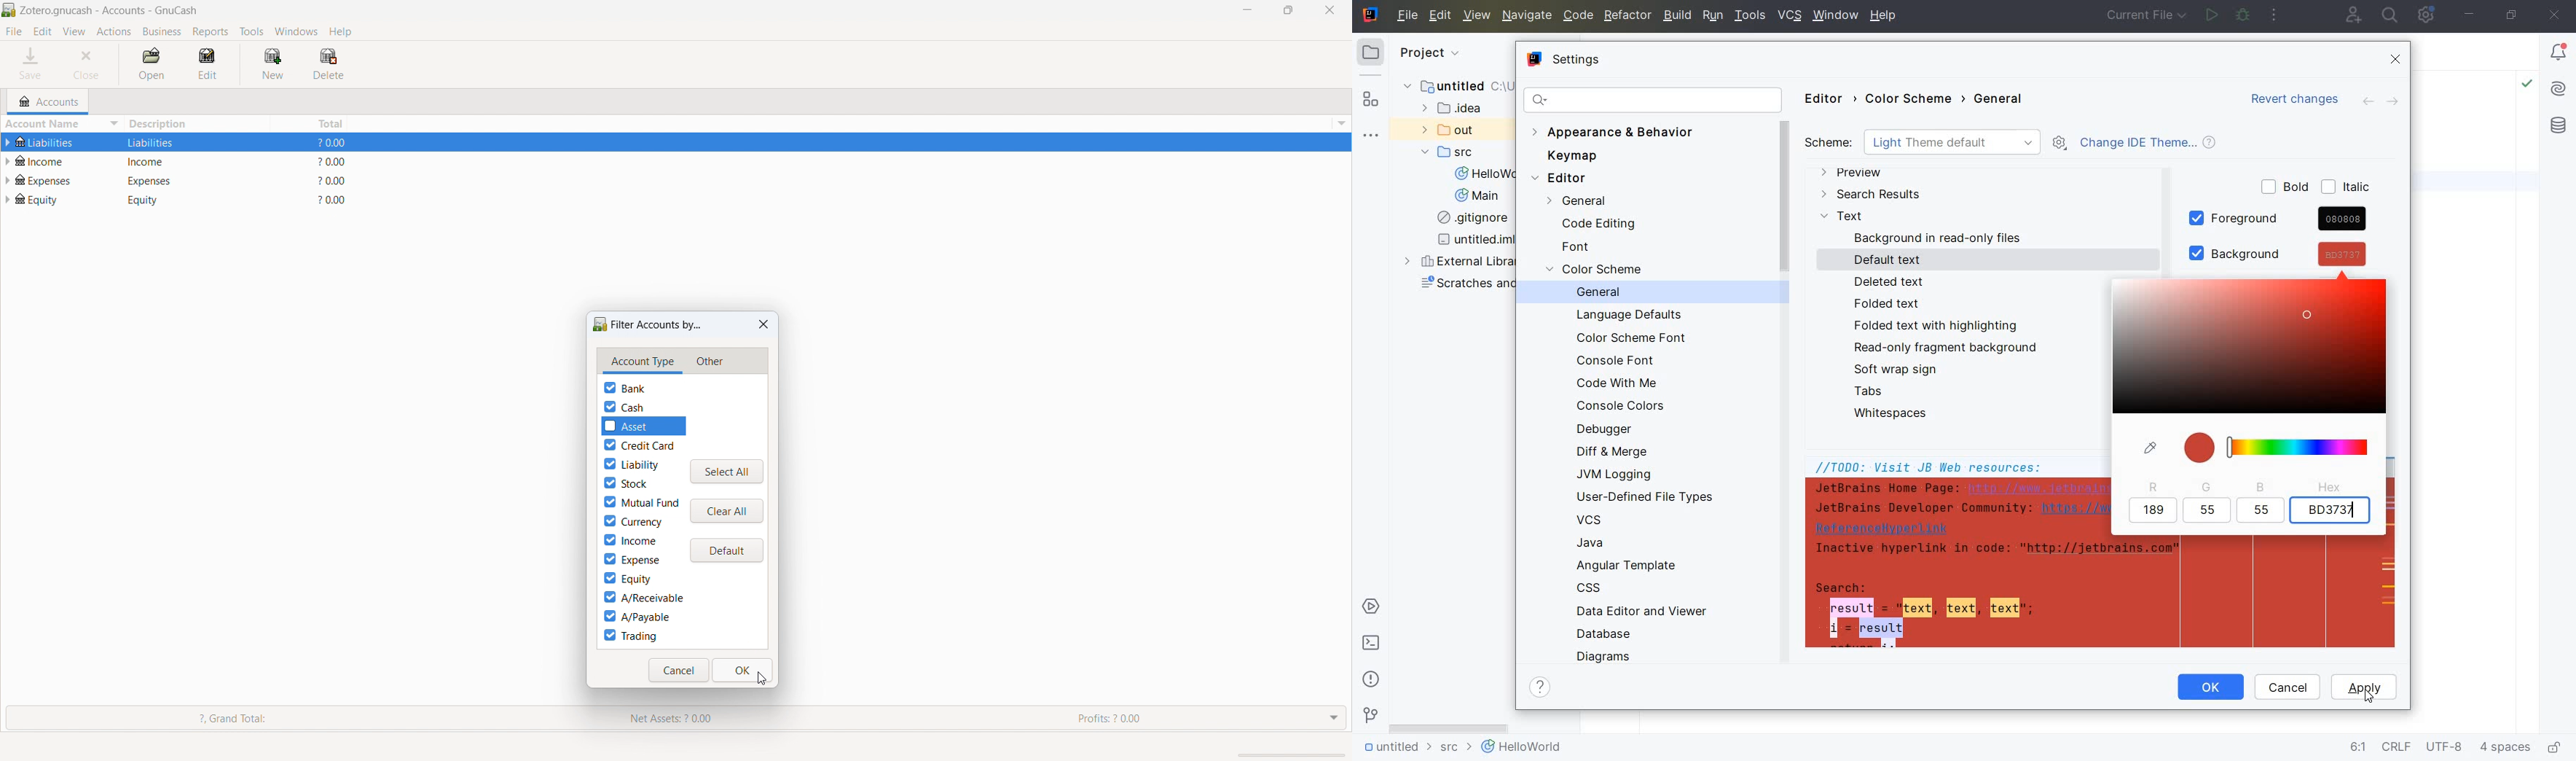  What do you see at coordinates (1339, 123) in the screenshot?
I see `options` at bounding box center [1339, 123].